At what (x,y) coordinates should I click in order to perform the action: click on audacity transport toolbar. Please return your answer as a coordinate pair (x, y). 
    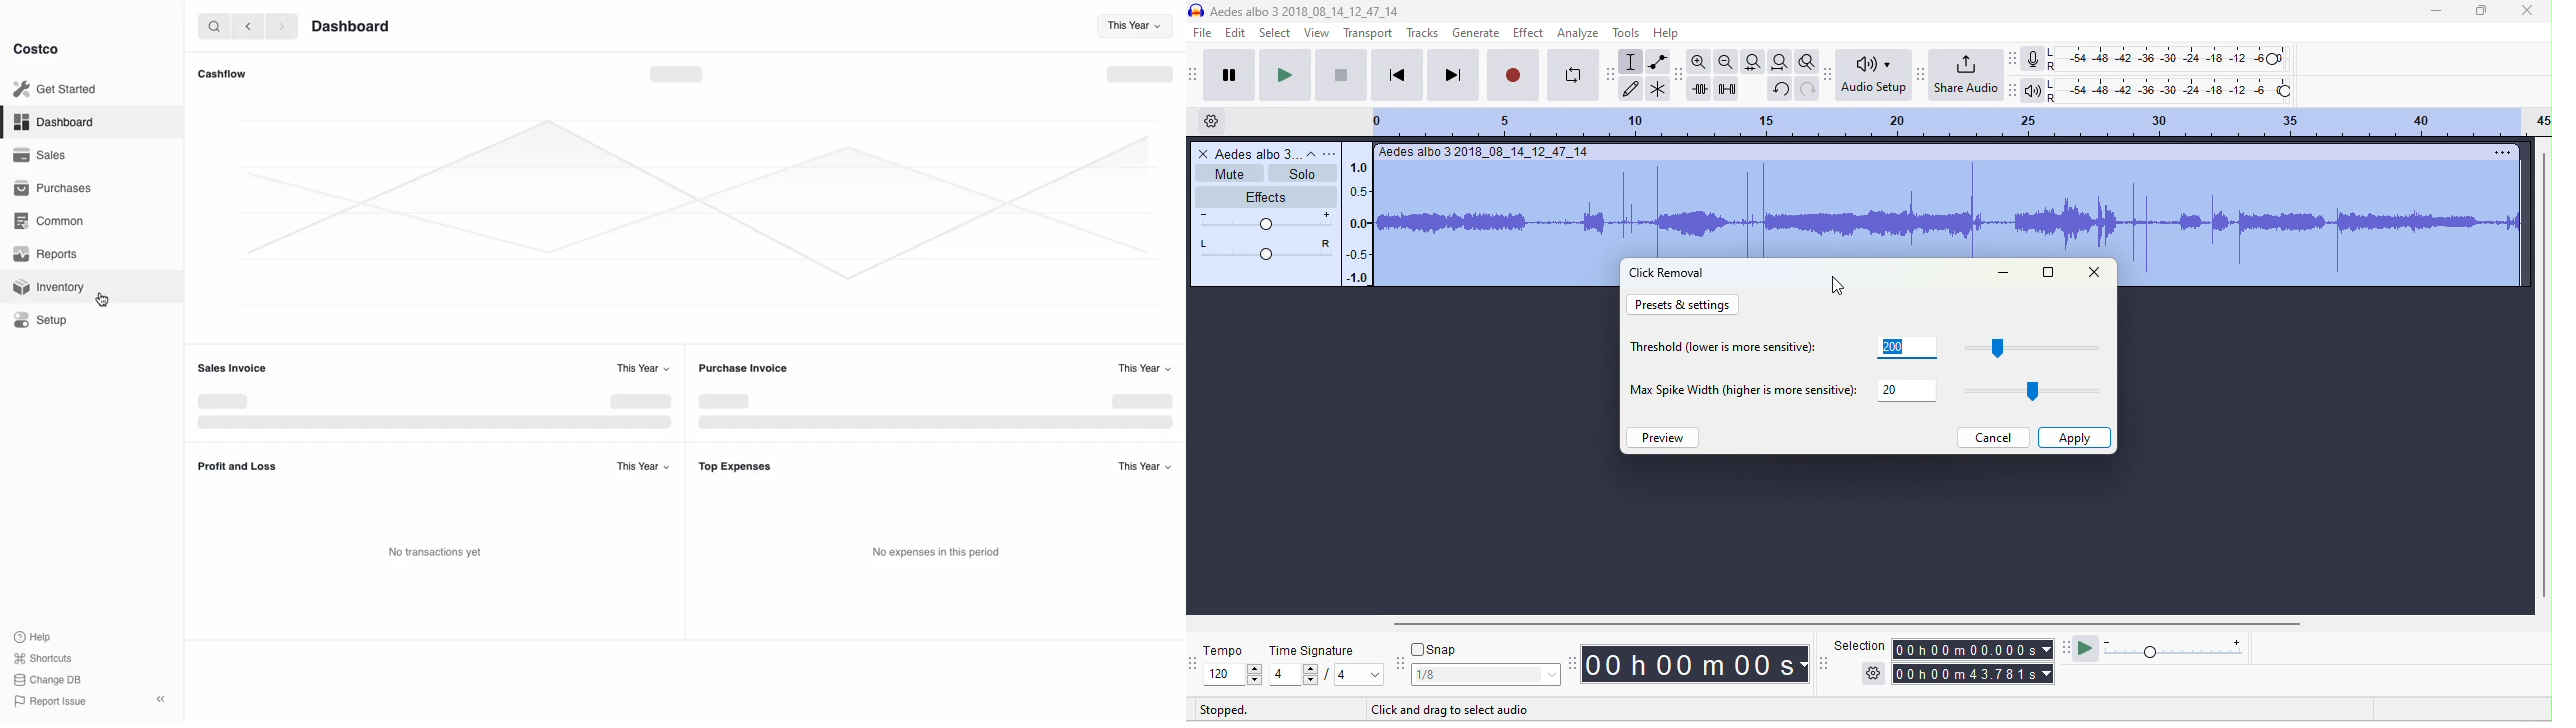
    Looking at the image, I should click on (1195, 72).